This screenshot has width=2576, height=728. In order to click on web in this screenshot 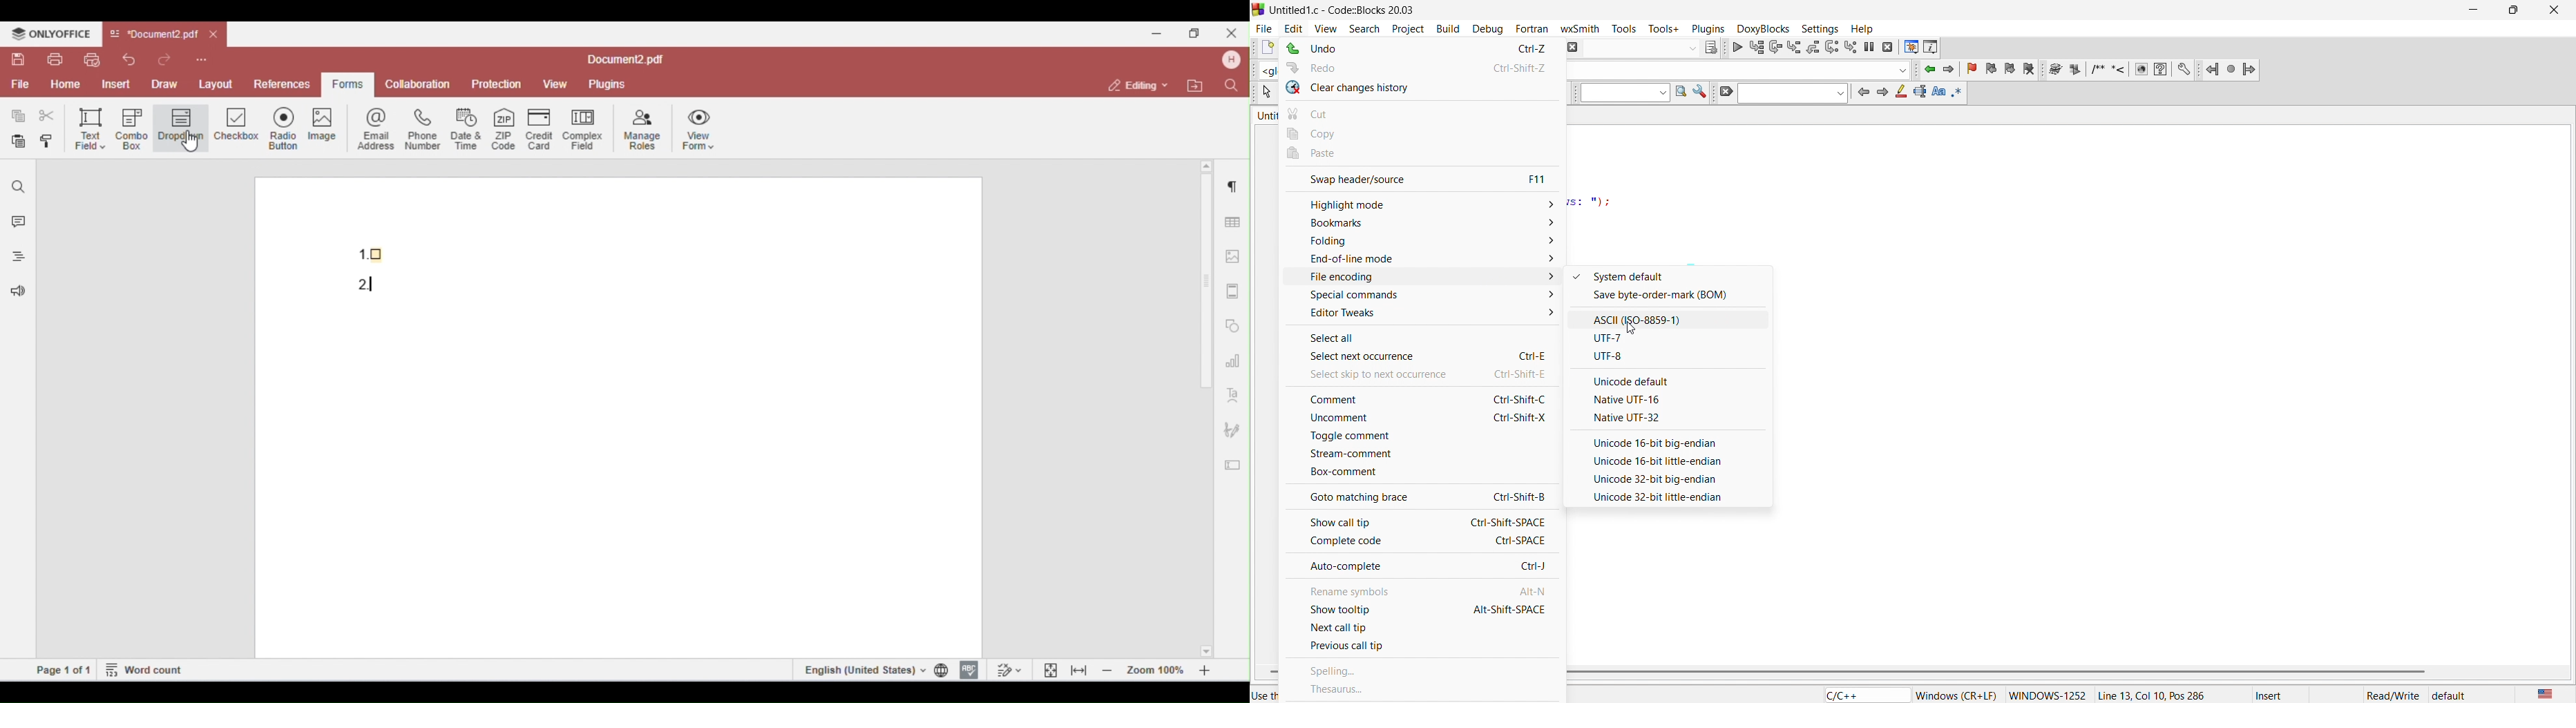, I will do `click(2141, 70)`.